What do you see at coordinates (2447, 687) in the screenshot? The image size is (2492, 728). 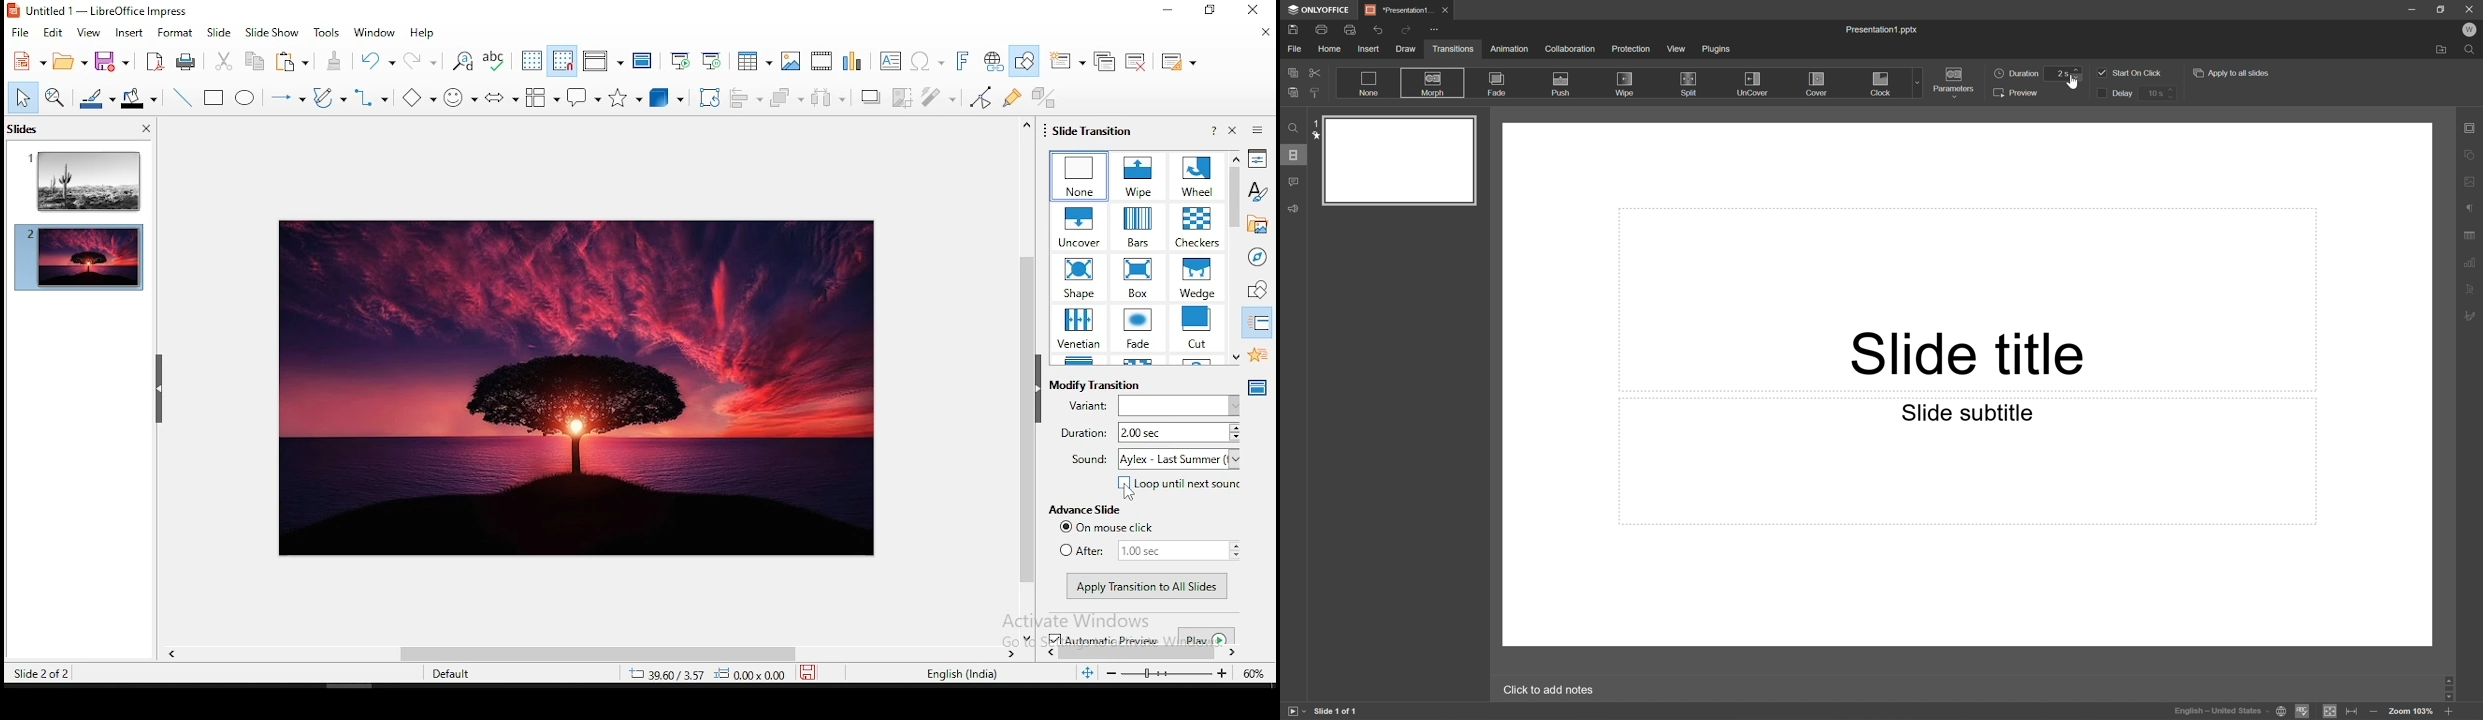 I see `Scroll Bar` at bounding box center [2447, 687].